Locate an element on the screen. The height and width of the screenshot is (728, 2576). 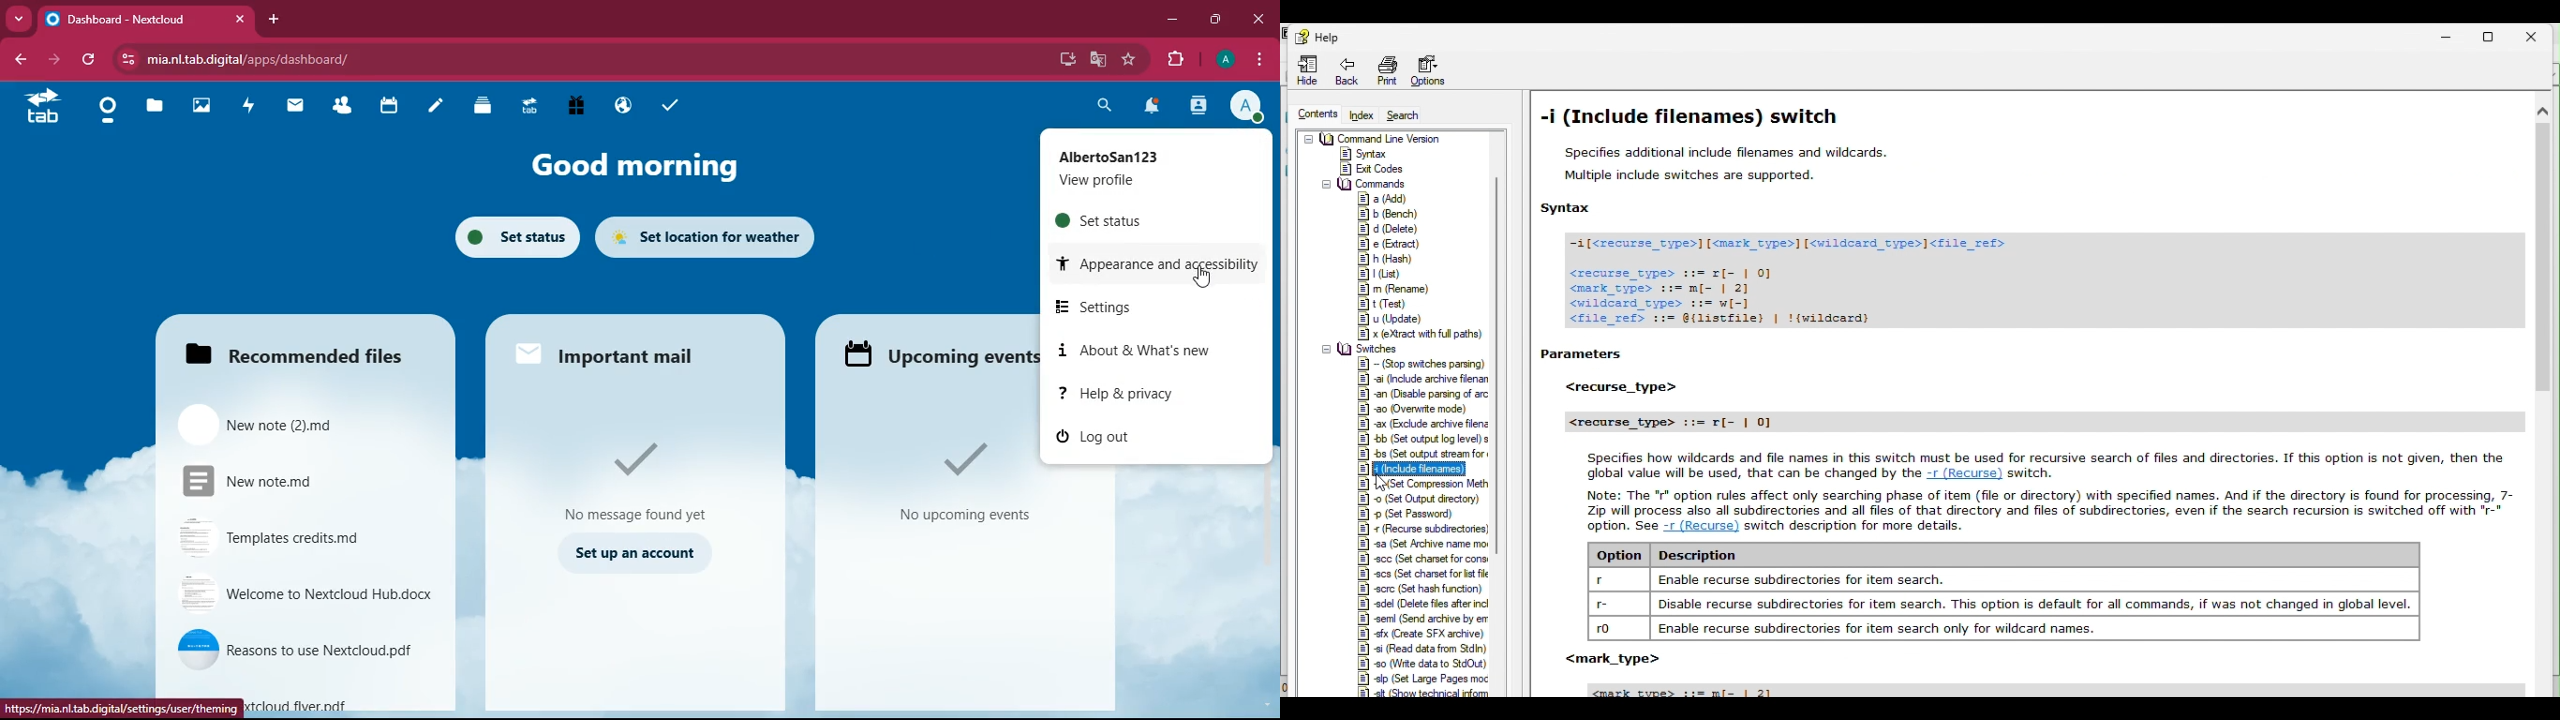
Syntax is located at coordinates (1379, 153).